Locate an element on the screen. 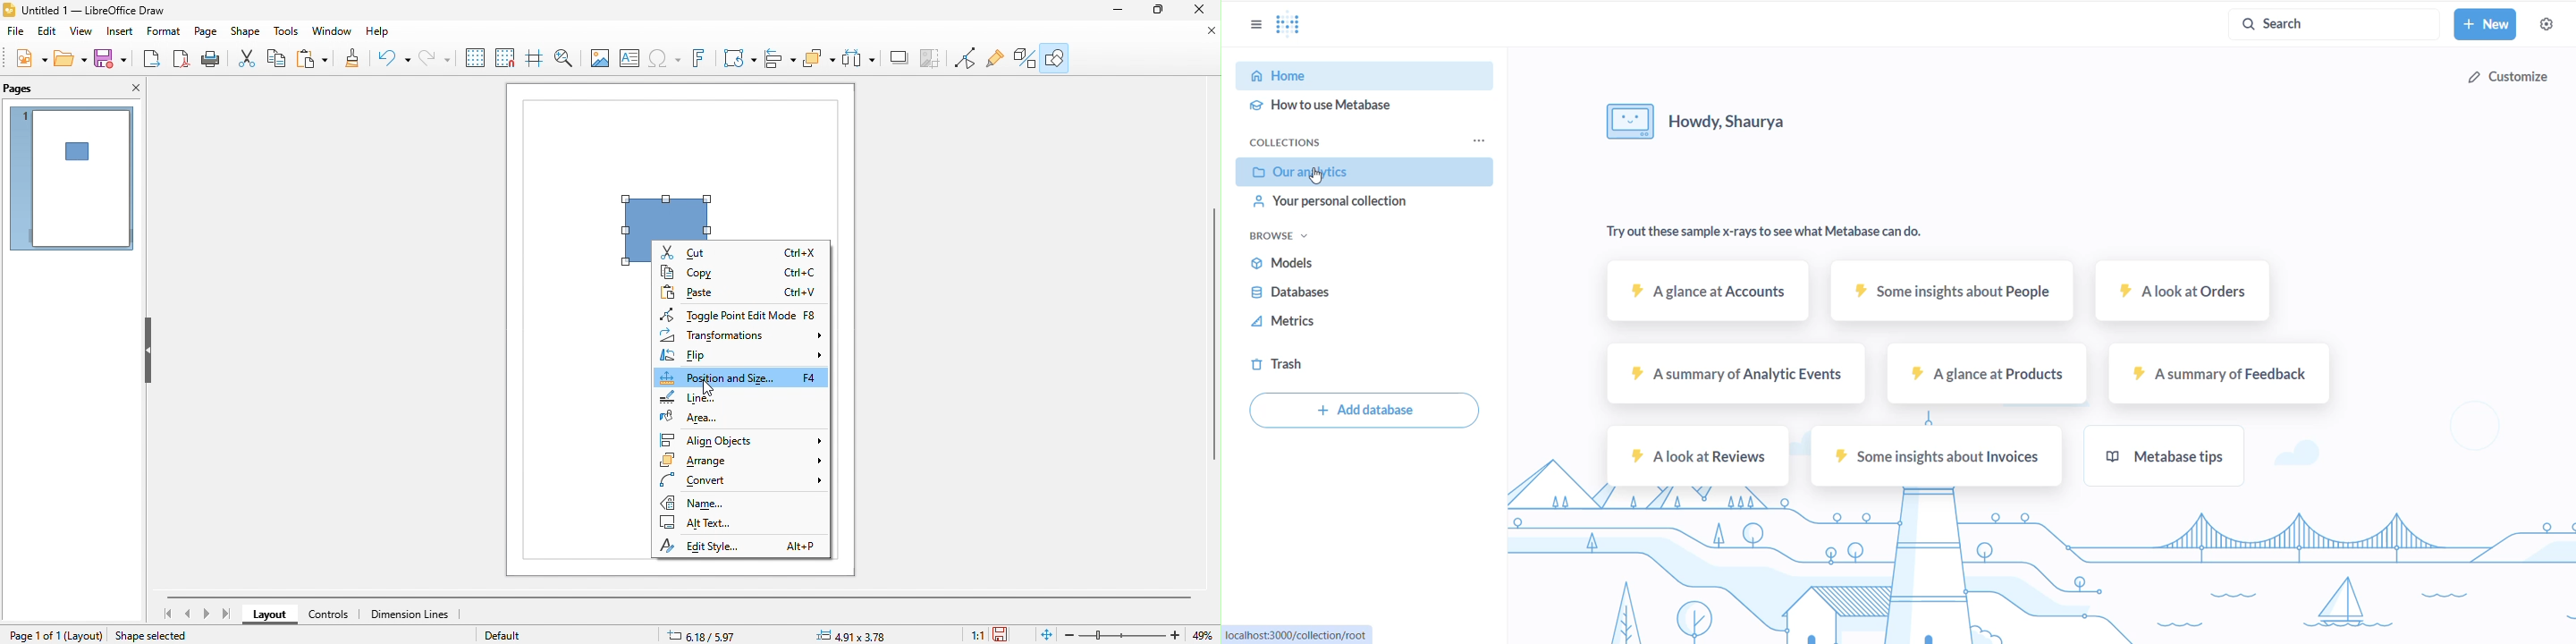 This screenshot has height=644, width=2576. copy is located at coordinates (279, 60).